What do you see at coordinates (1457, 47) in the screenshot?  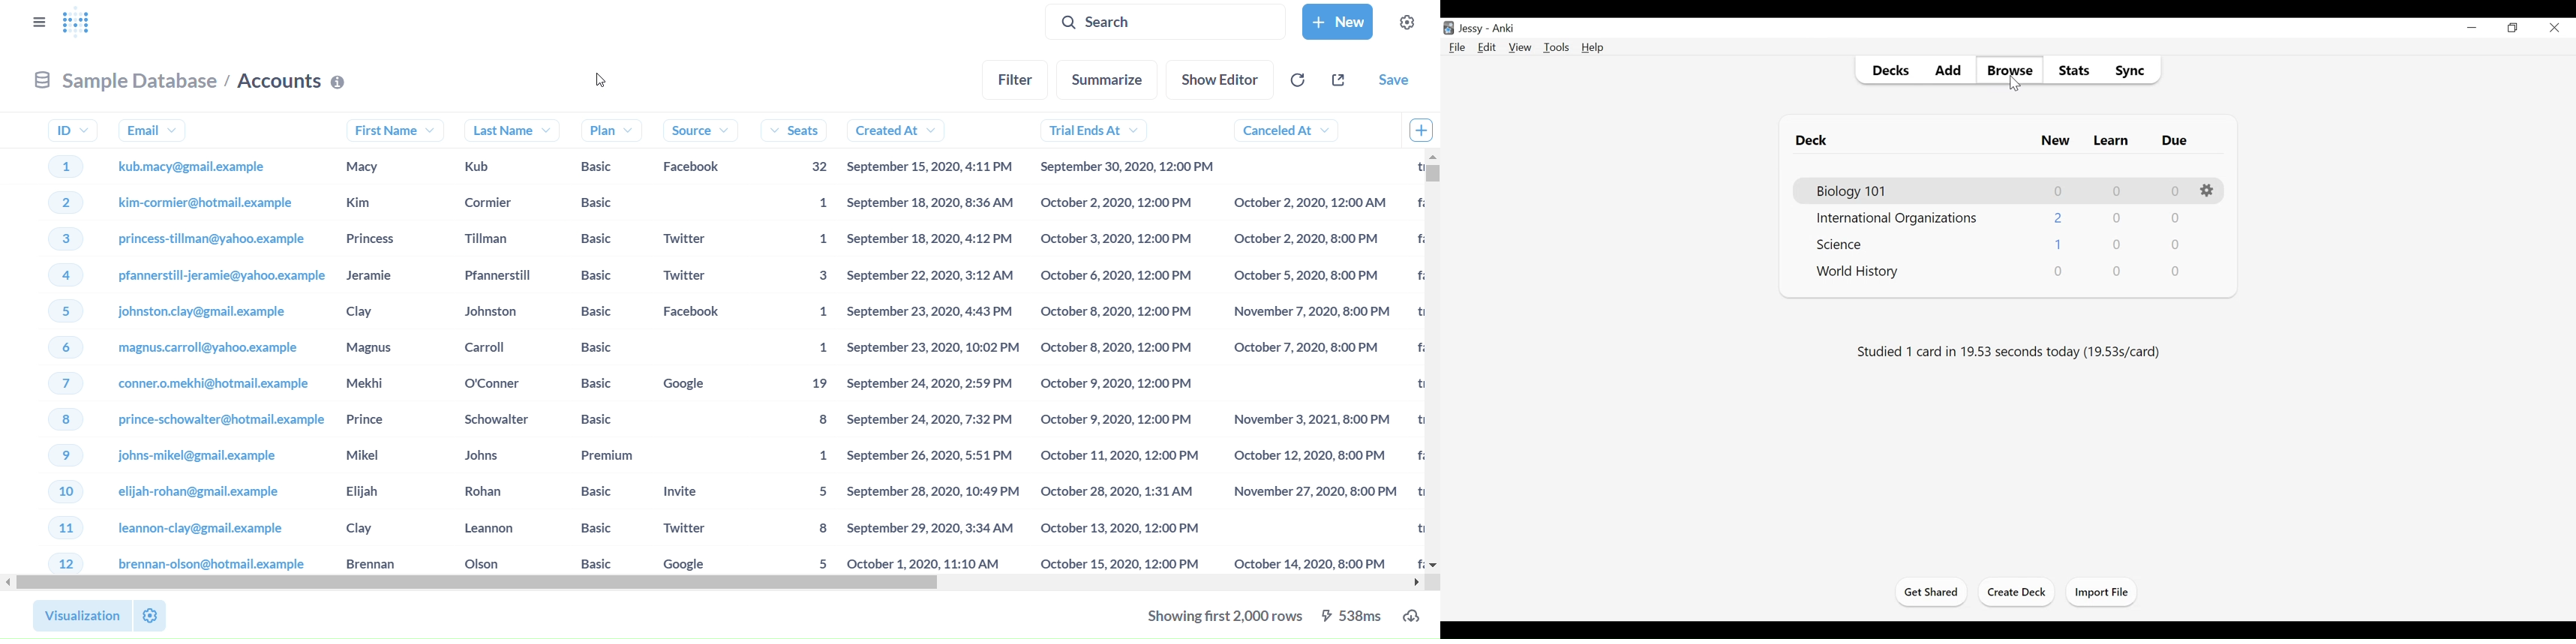 I see `File` at bounding box center [1457, 47].